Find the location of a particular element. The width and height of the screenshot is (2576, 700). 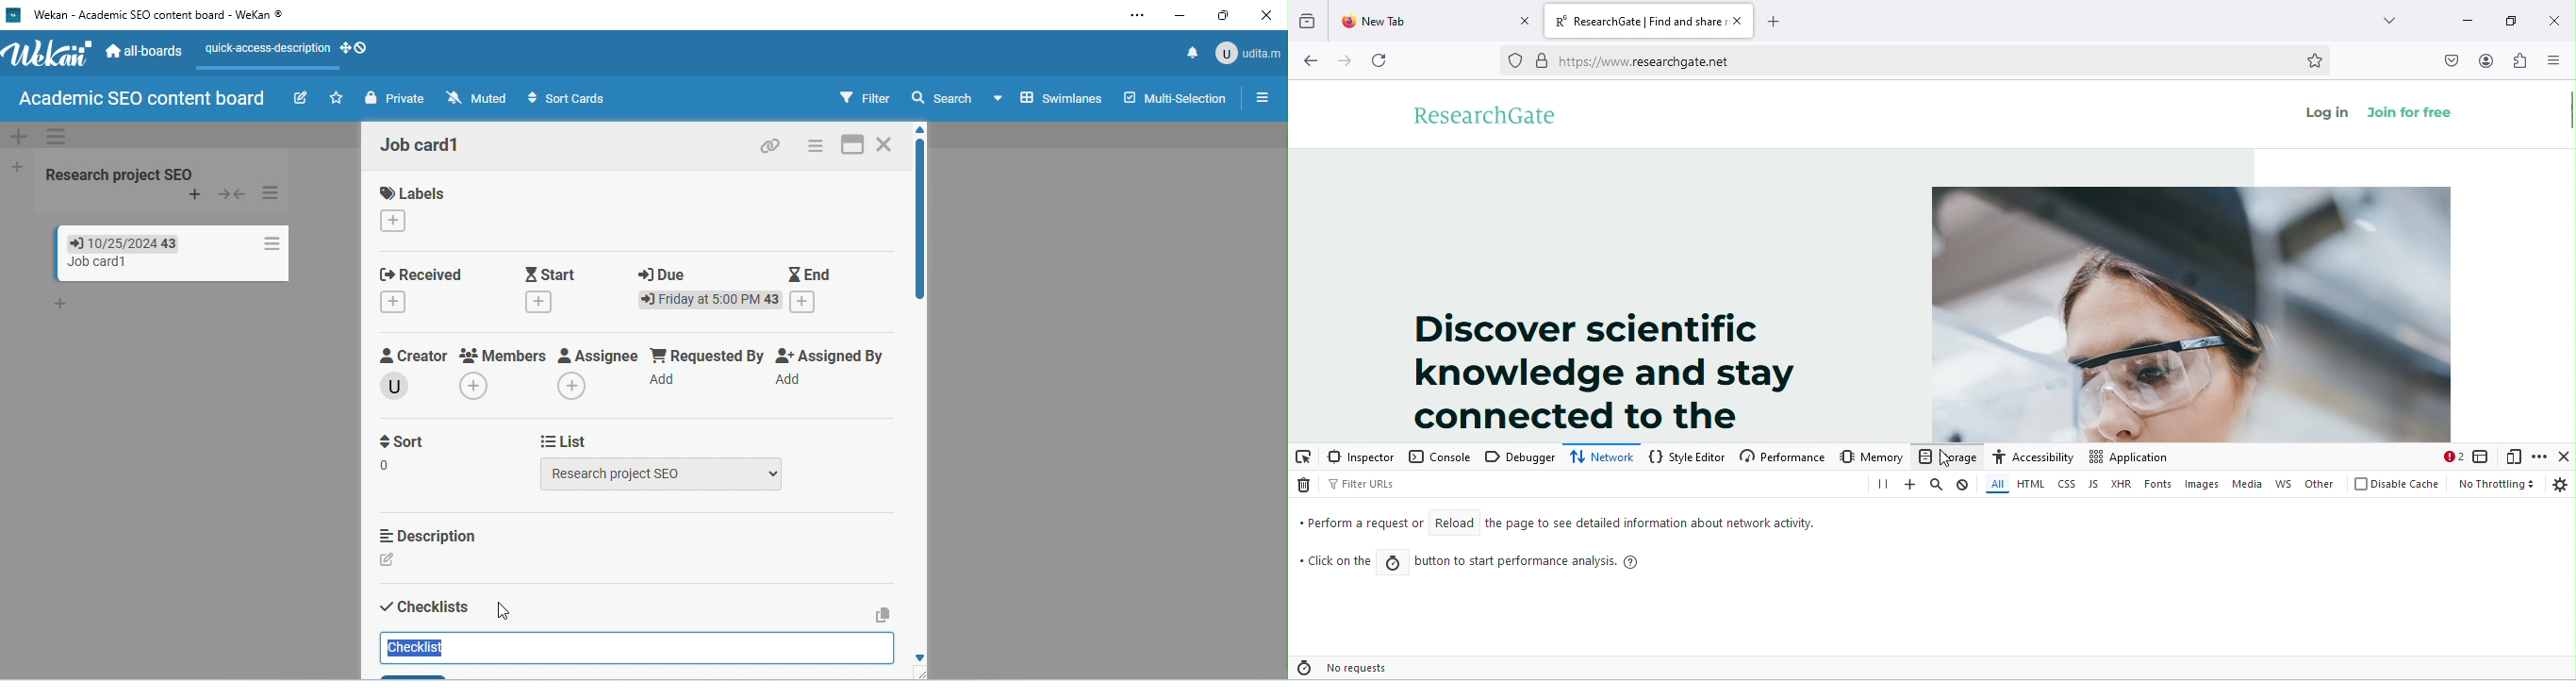

media is located at coordinates (2247, 485).